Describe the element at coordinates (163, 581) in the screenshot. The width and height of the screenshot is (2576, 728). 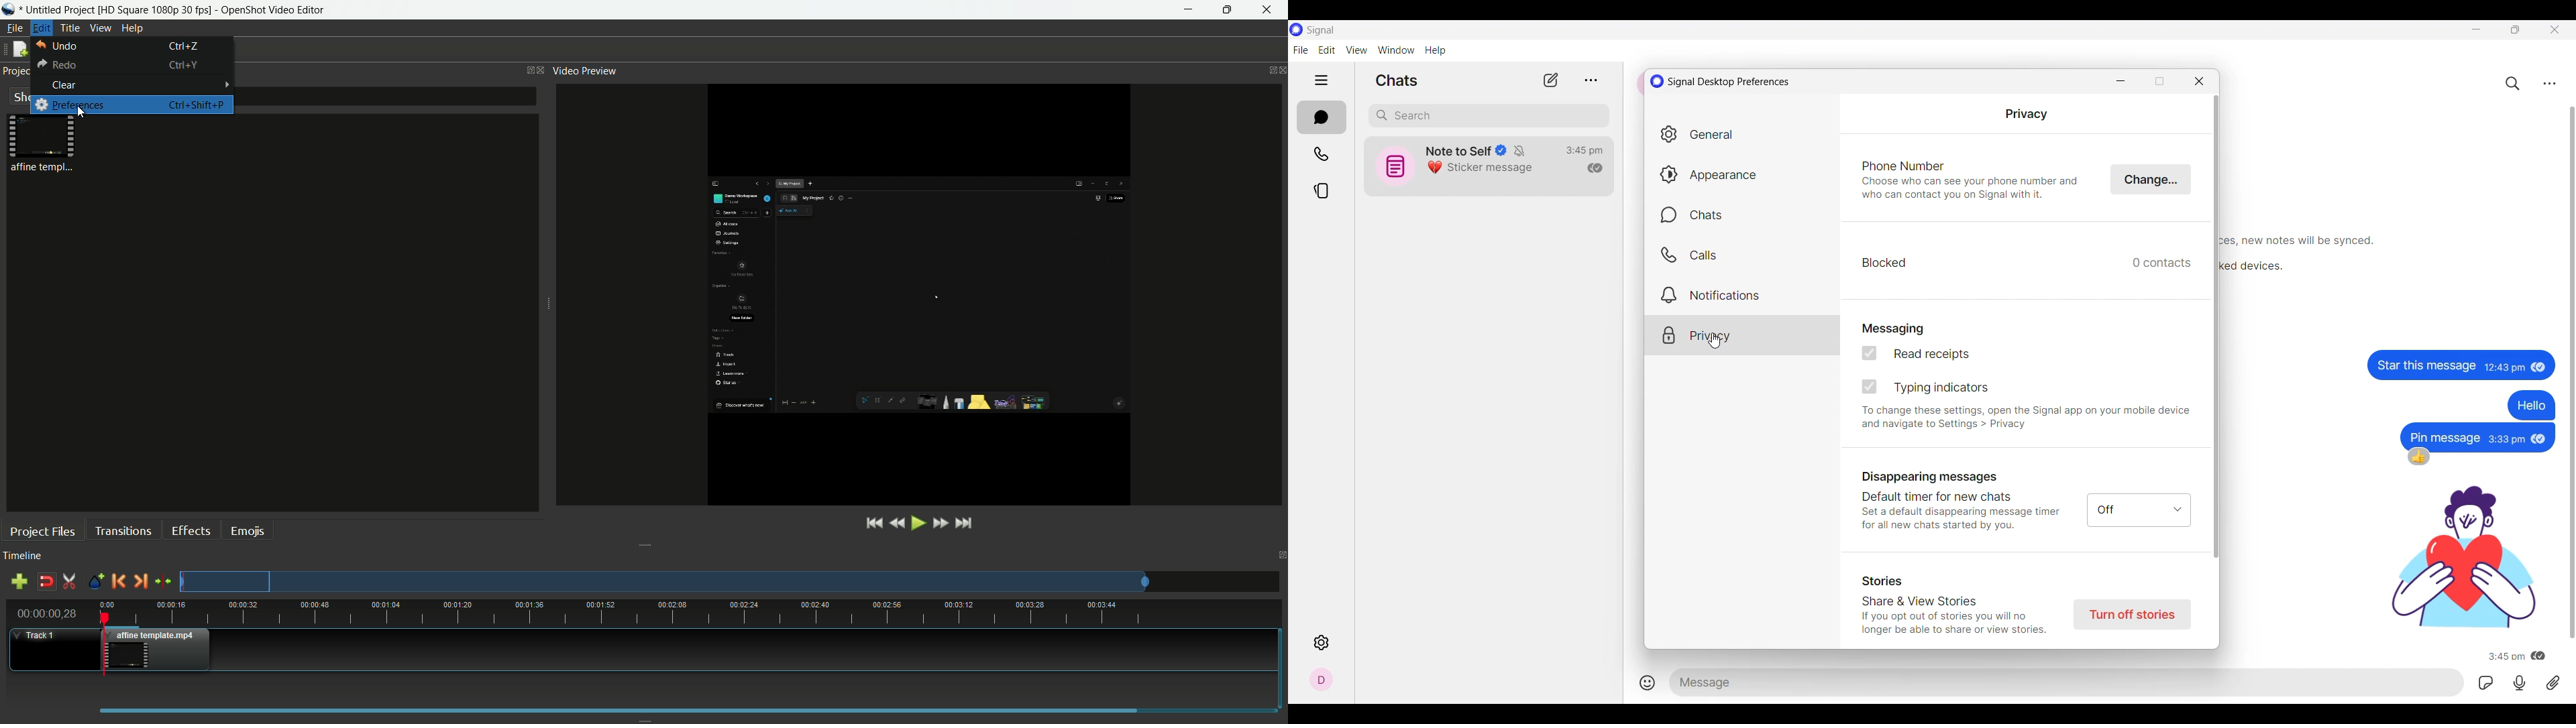
I see `center the timeline on the playhead` at that location.